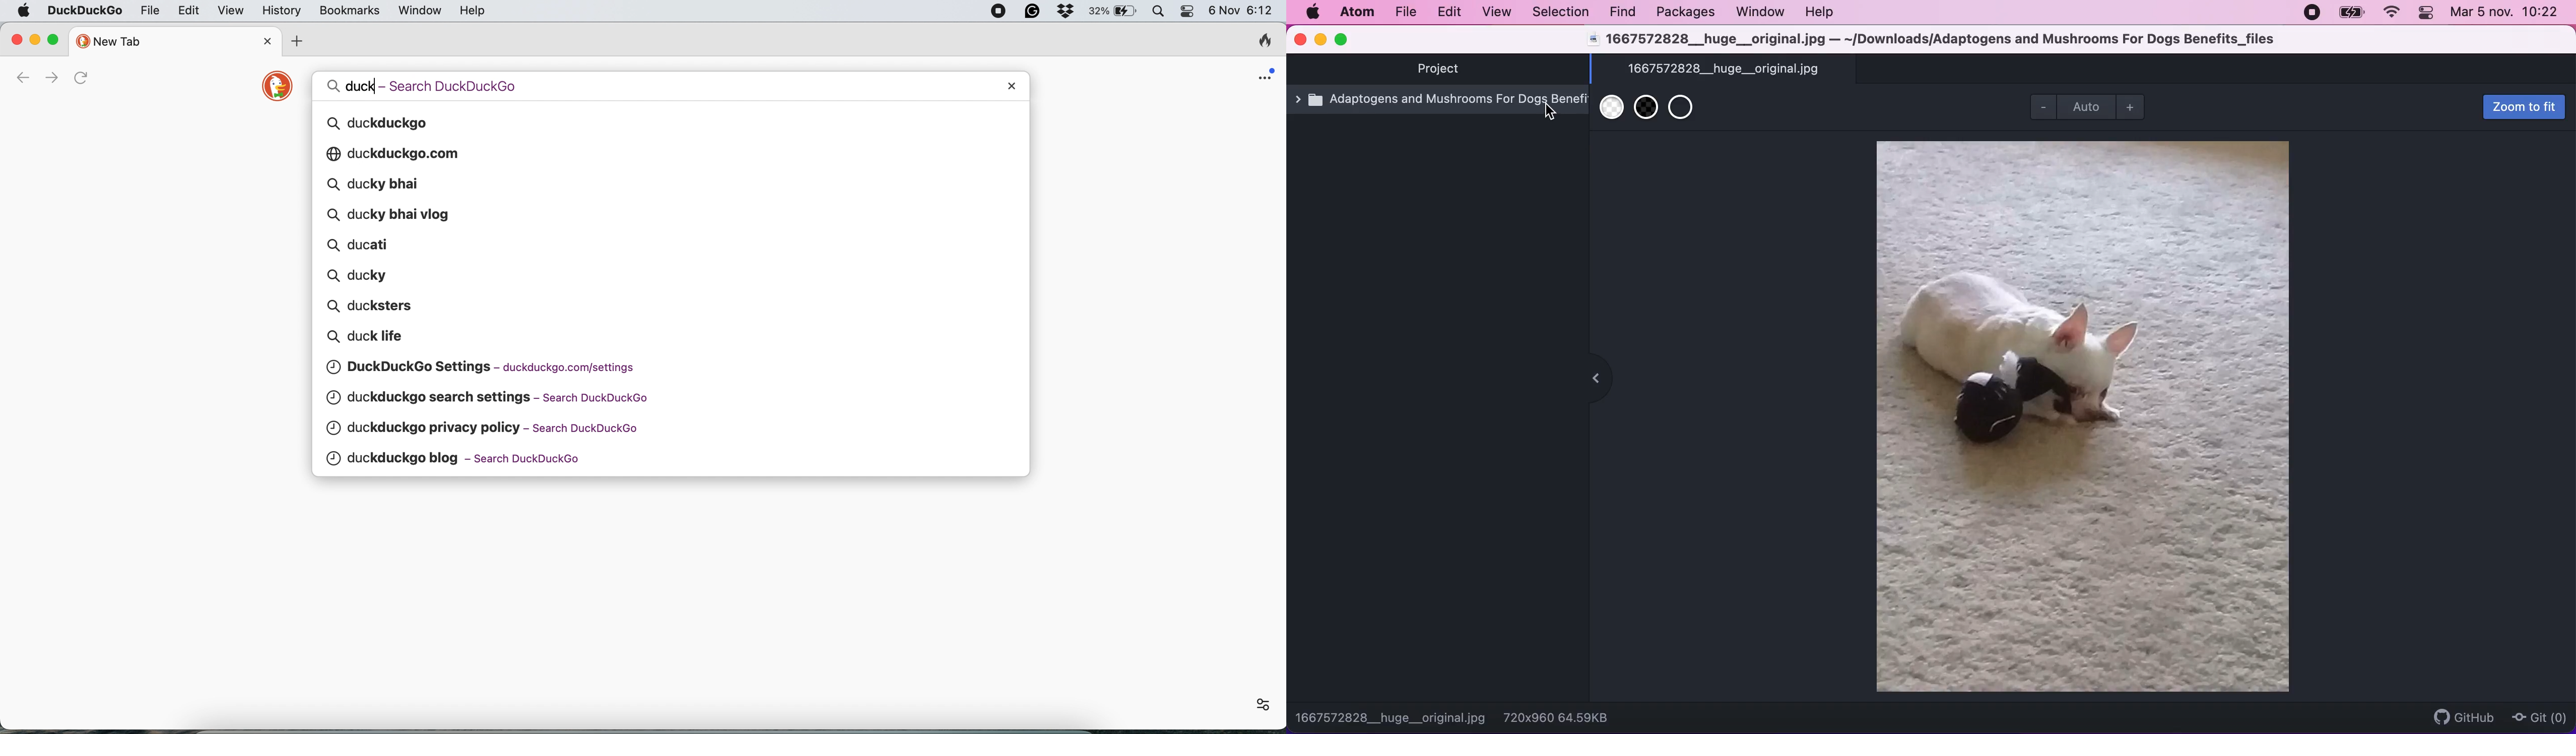 This screenshot has width=2576, height=756. What do you see at coordinates (422, 11) in the screenshot?
I see `window` at bounding box center [422, 11].